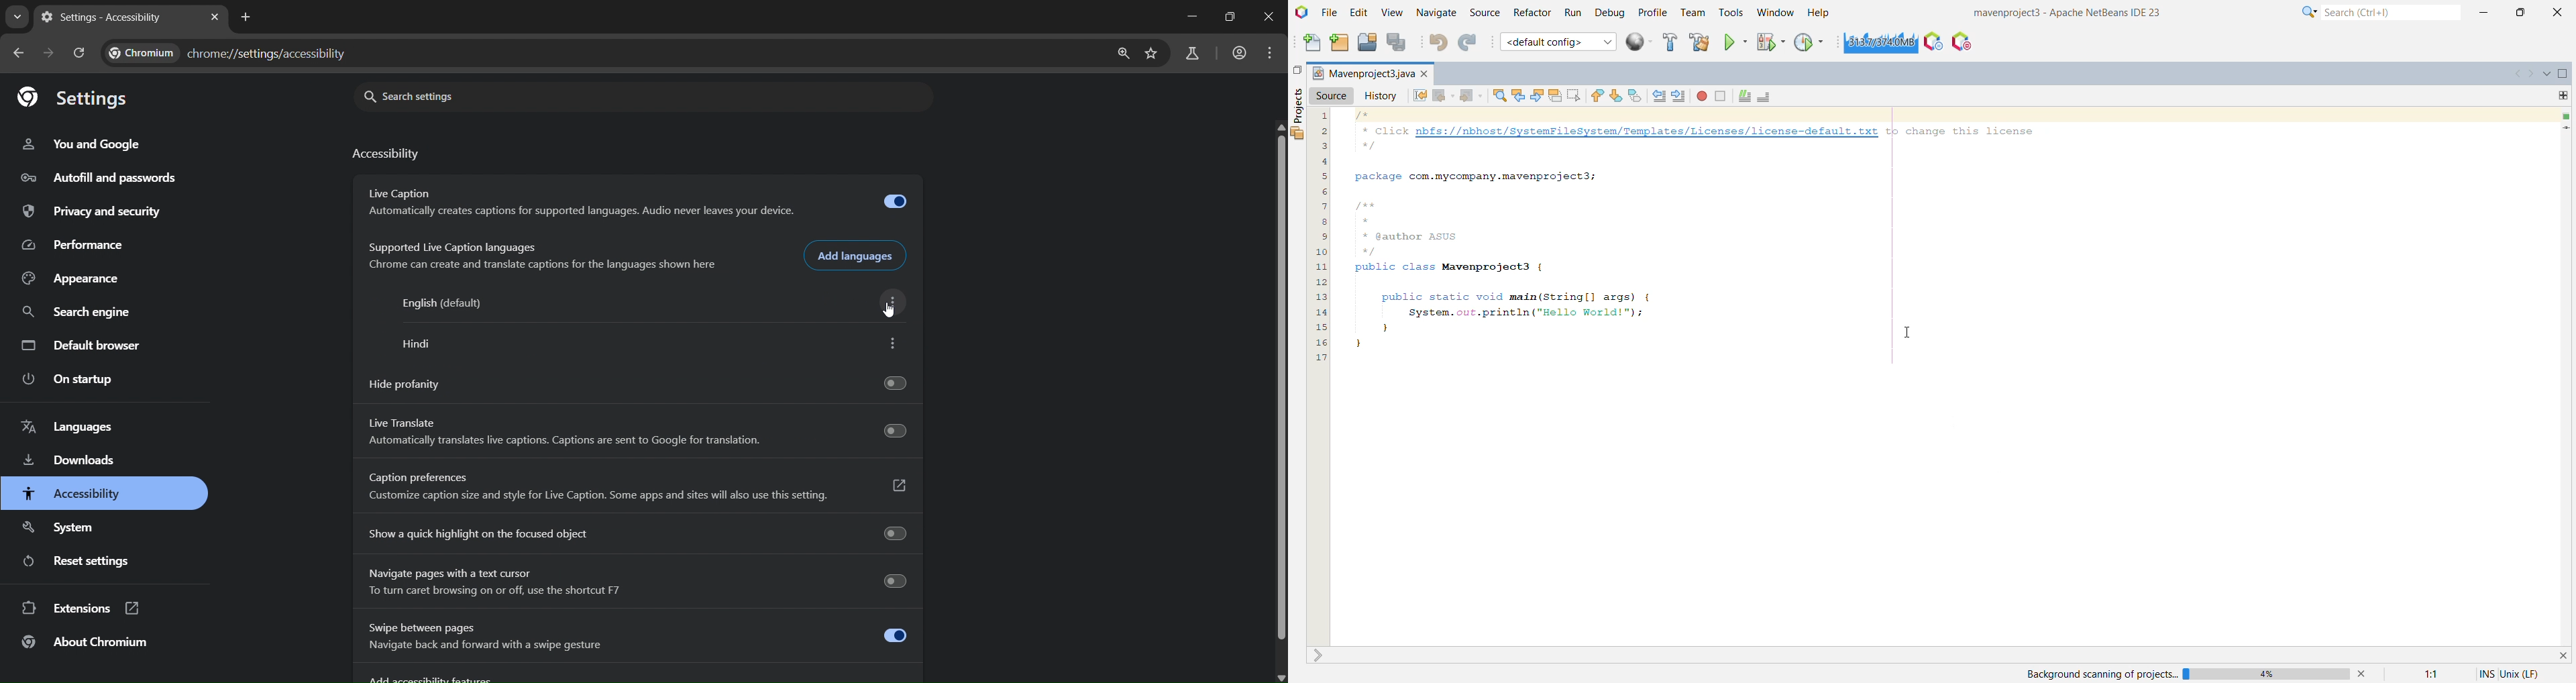 Image resolution: width=2576 pixels, height=700 pixels. I want to click on search labs, so click(1194, 53).